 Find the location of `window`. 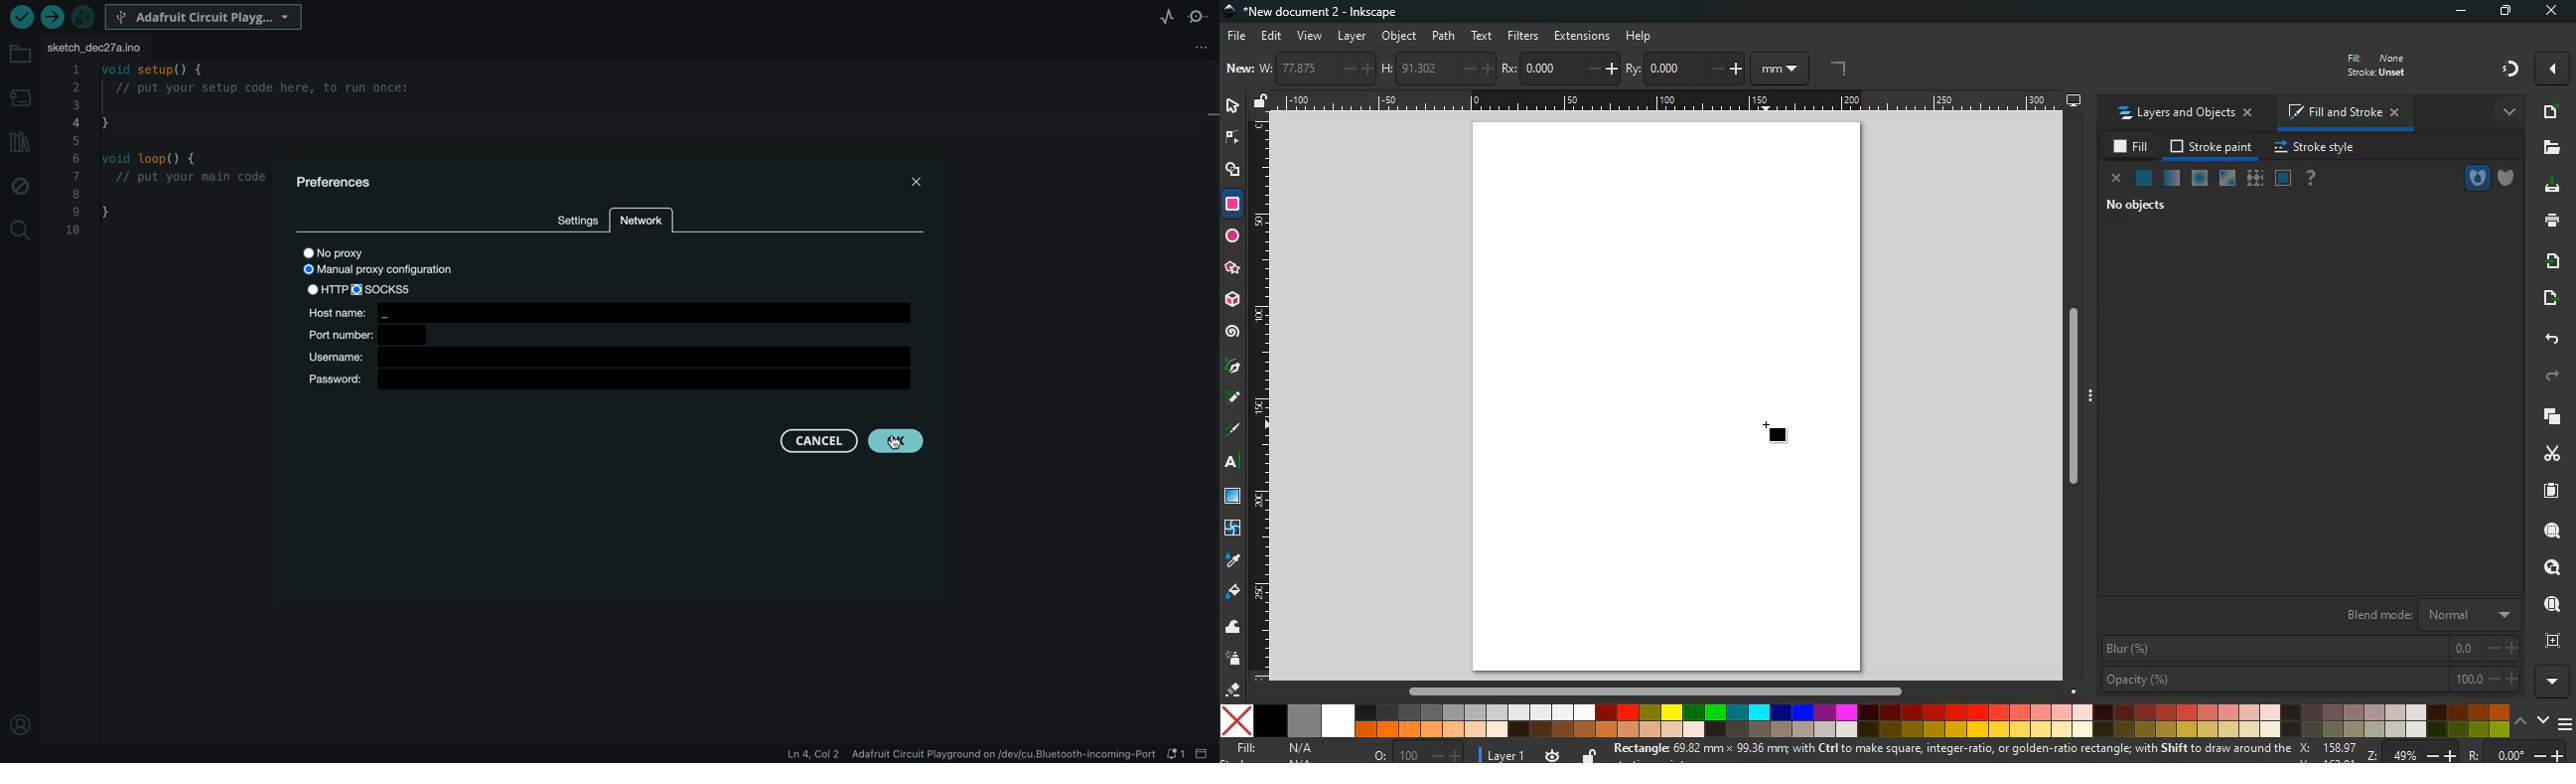

window is located at coordinates (2283, 179).